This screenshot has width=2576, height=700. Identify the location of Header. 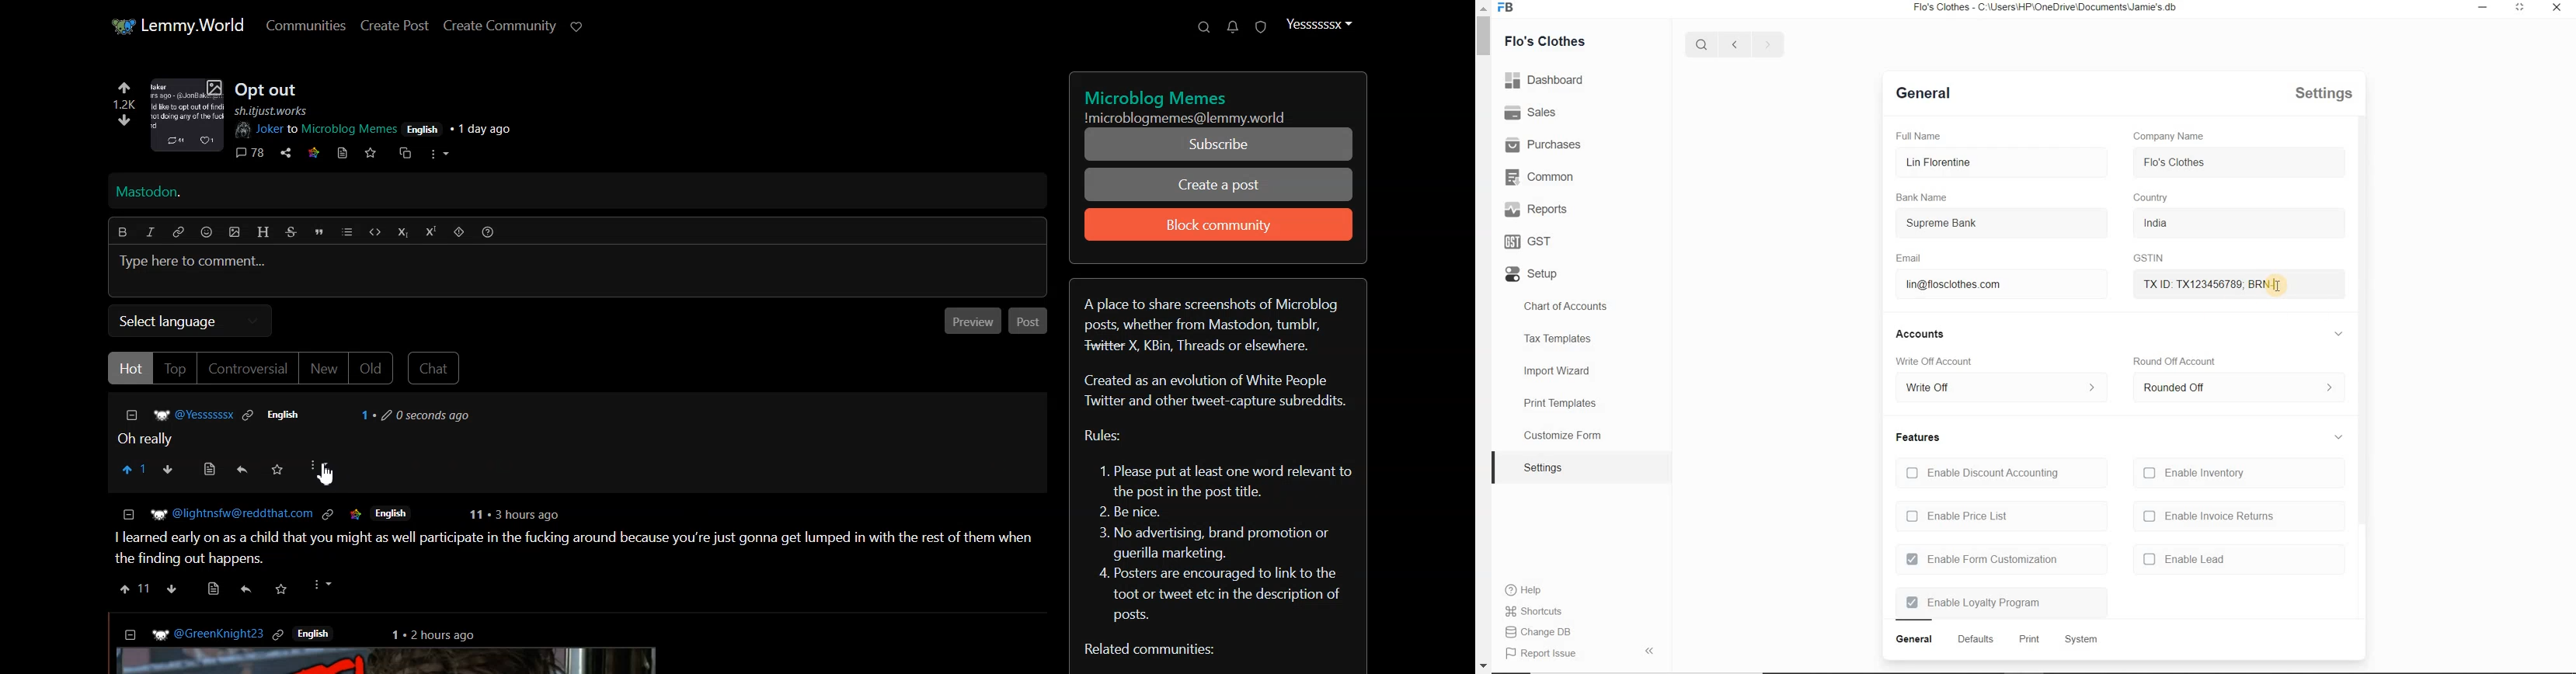
(263, 232).